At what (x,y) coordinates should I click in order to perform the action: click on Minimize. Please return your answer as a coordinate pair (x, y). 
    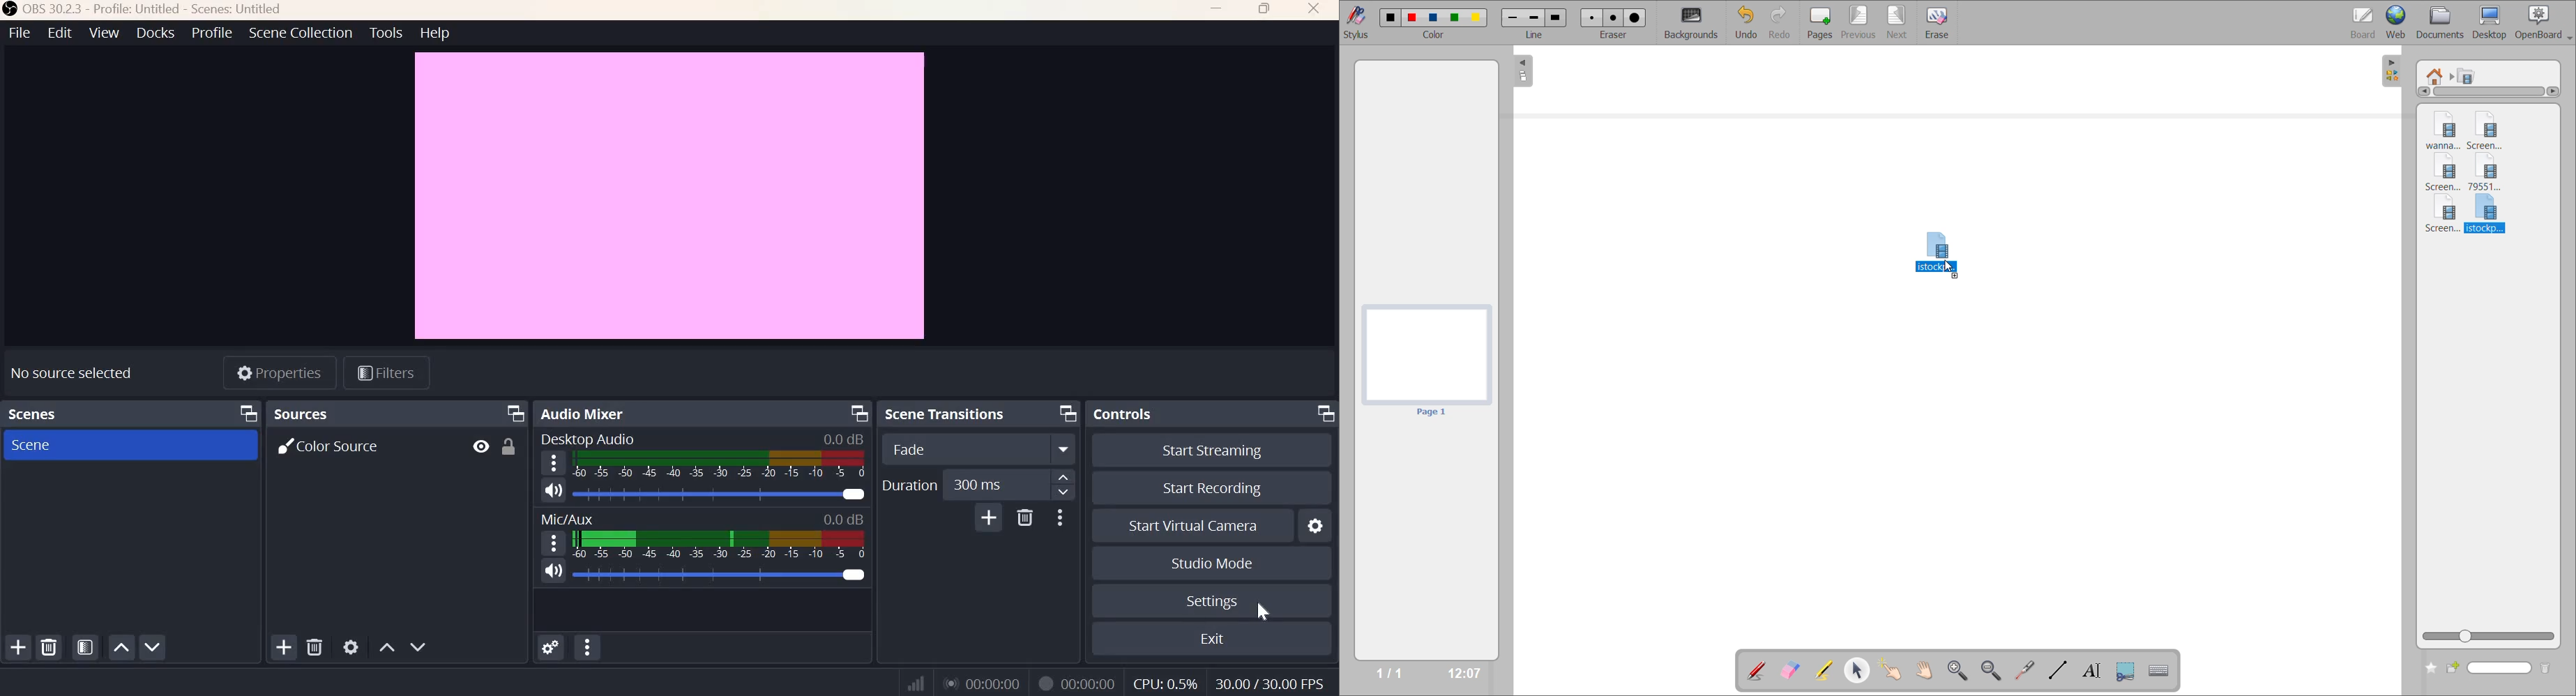
    Looking at the image, I should click on (1218, 11).